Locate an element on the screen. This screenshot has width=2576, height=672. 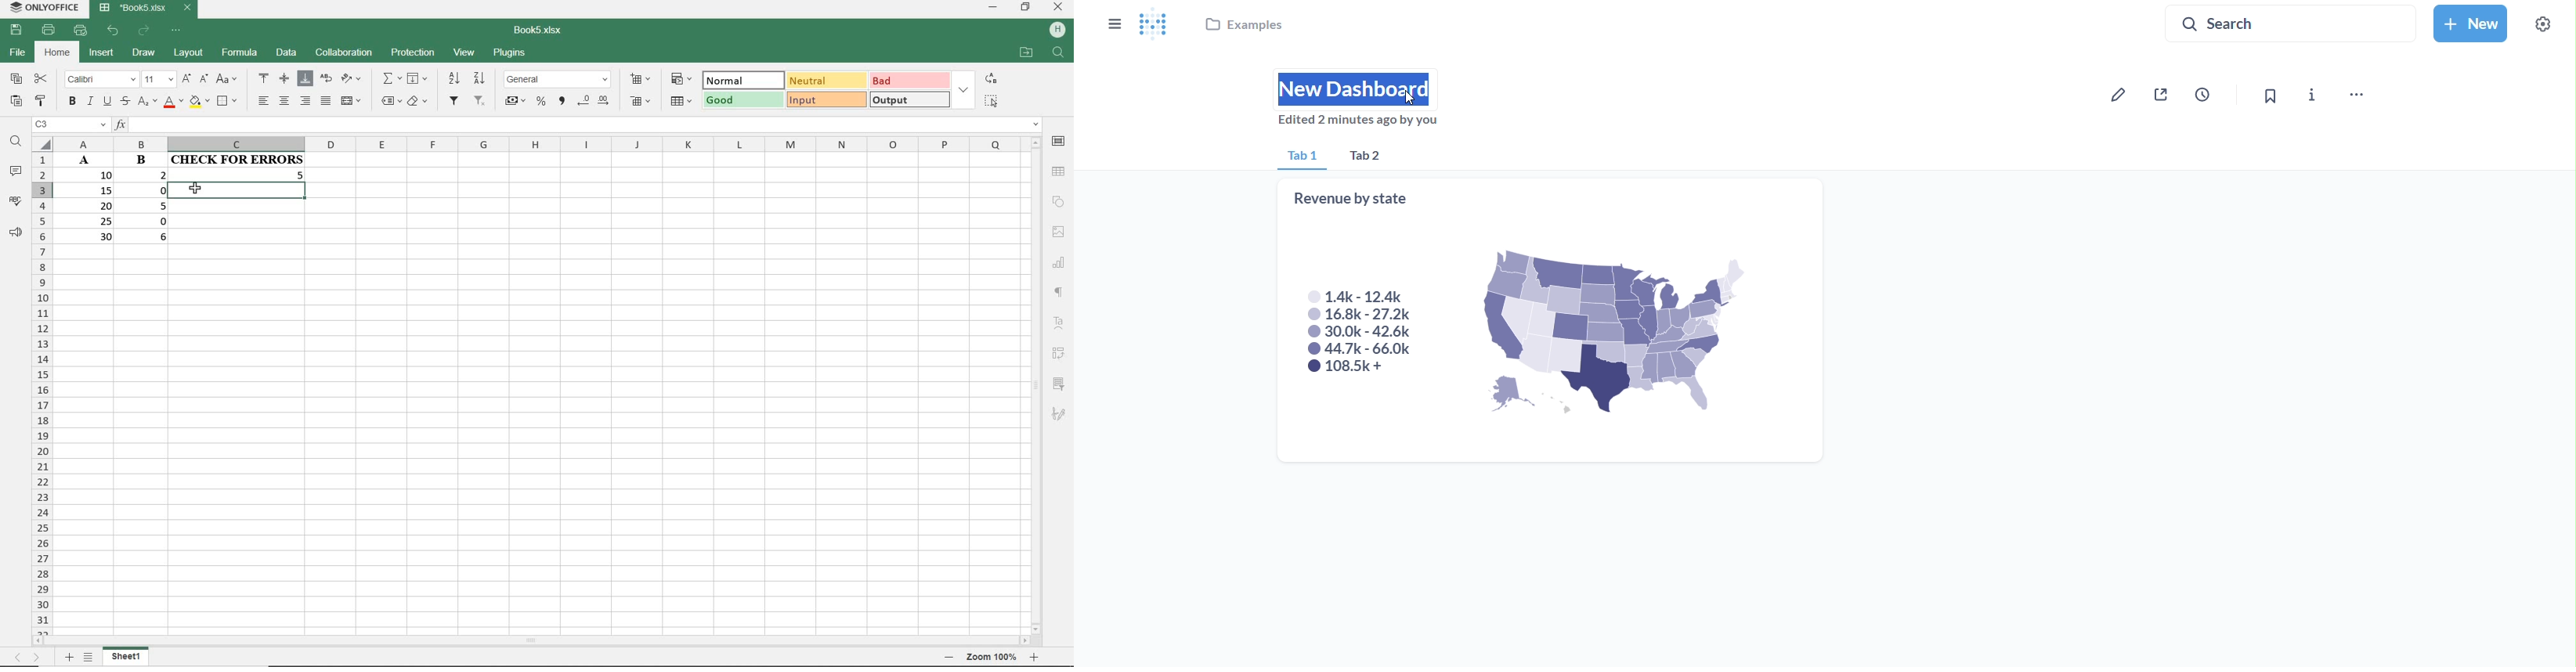
DATA is located at coordinates (284, 51).